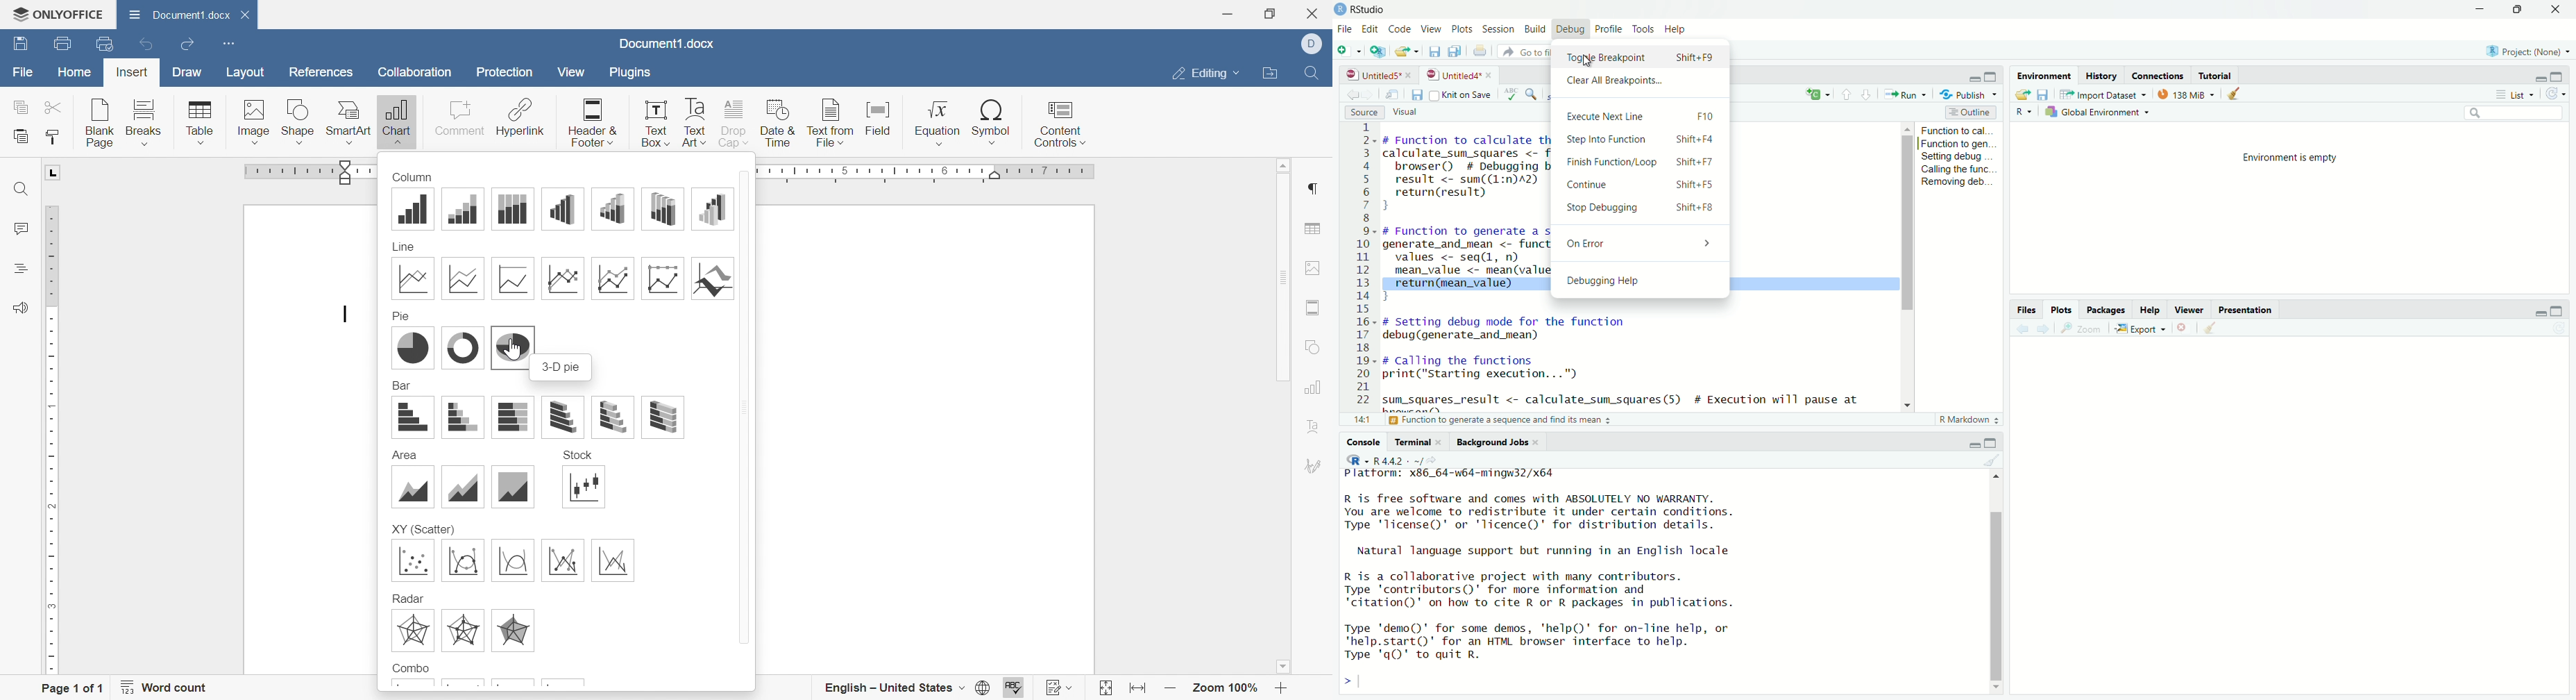  Describe the element at coordinates (1311, 42) in the screenshot. I see `Dell` at that location.